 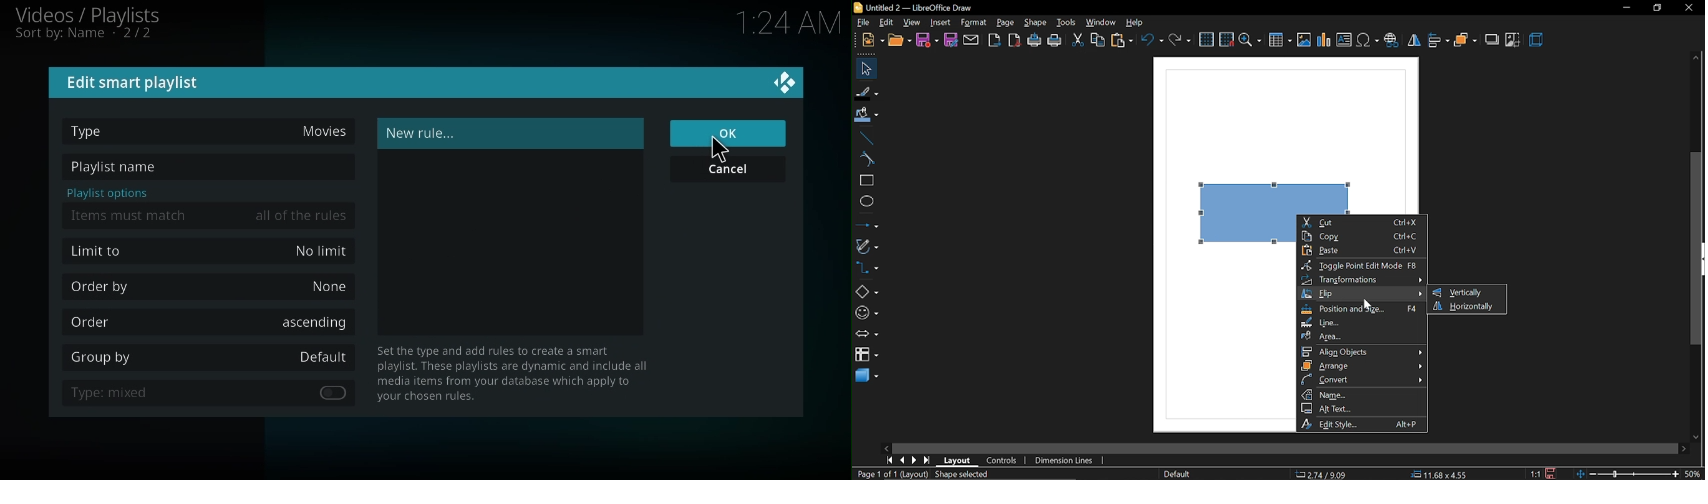 I want to click on Cursor, so click(x=1368, y=304).